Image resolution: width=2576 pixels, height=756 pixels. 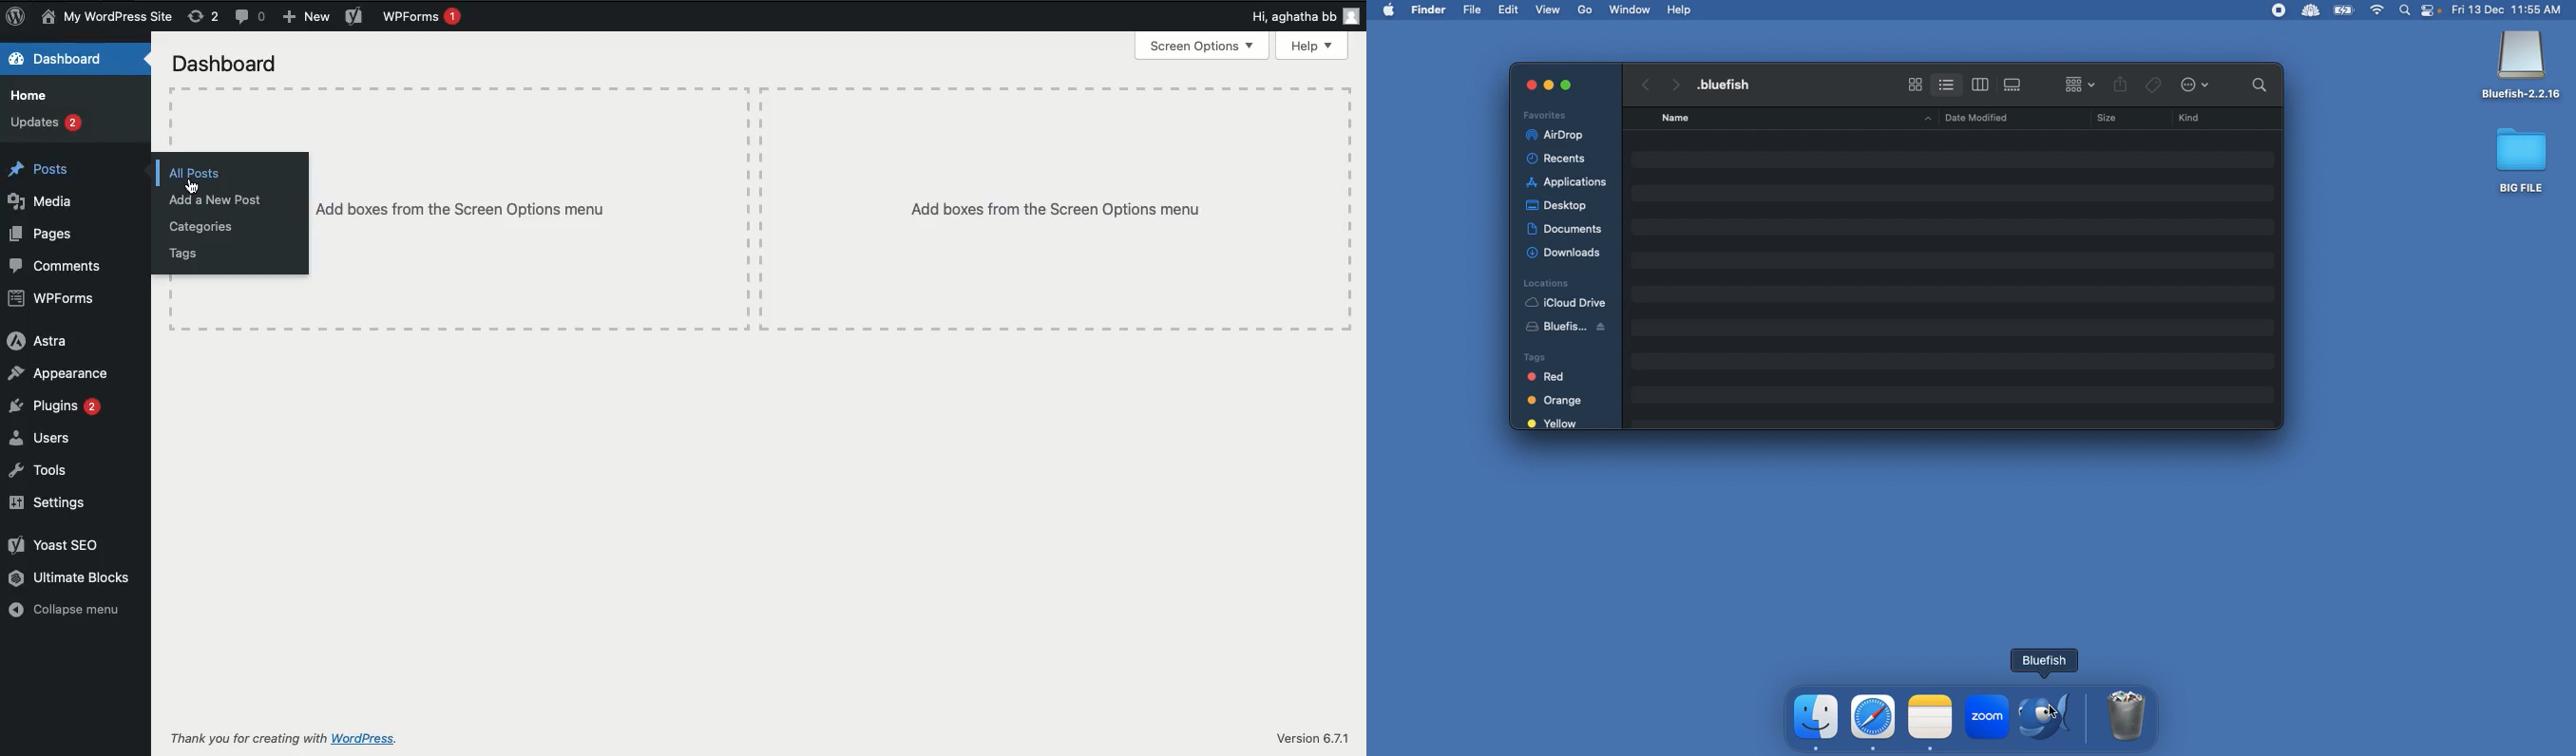 I want to click on WPForms, so click(x=52, y=299).